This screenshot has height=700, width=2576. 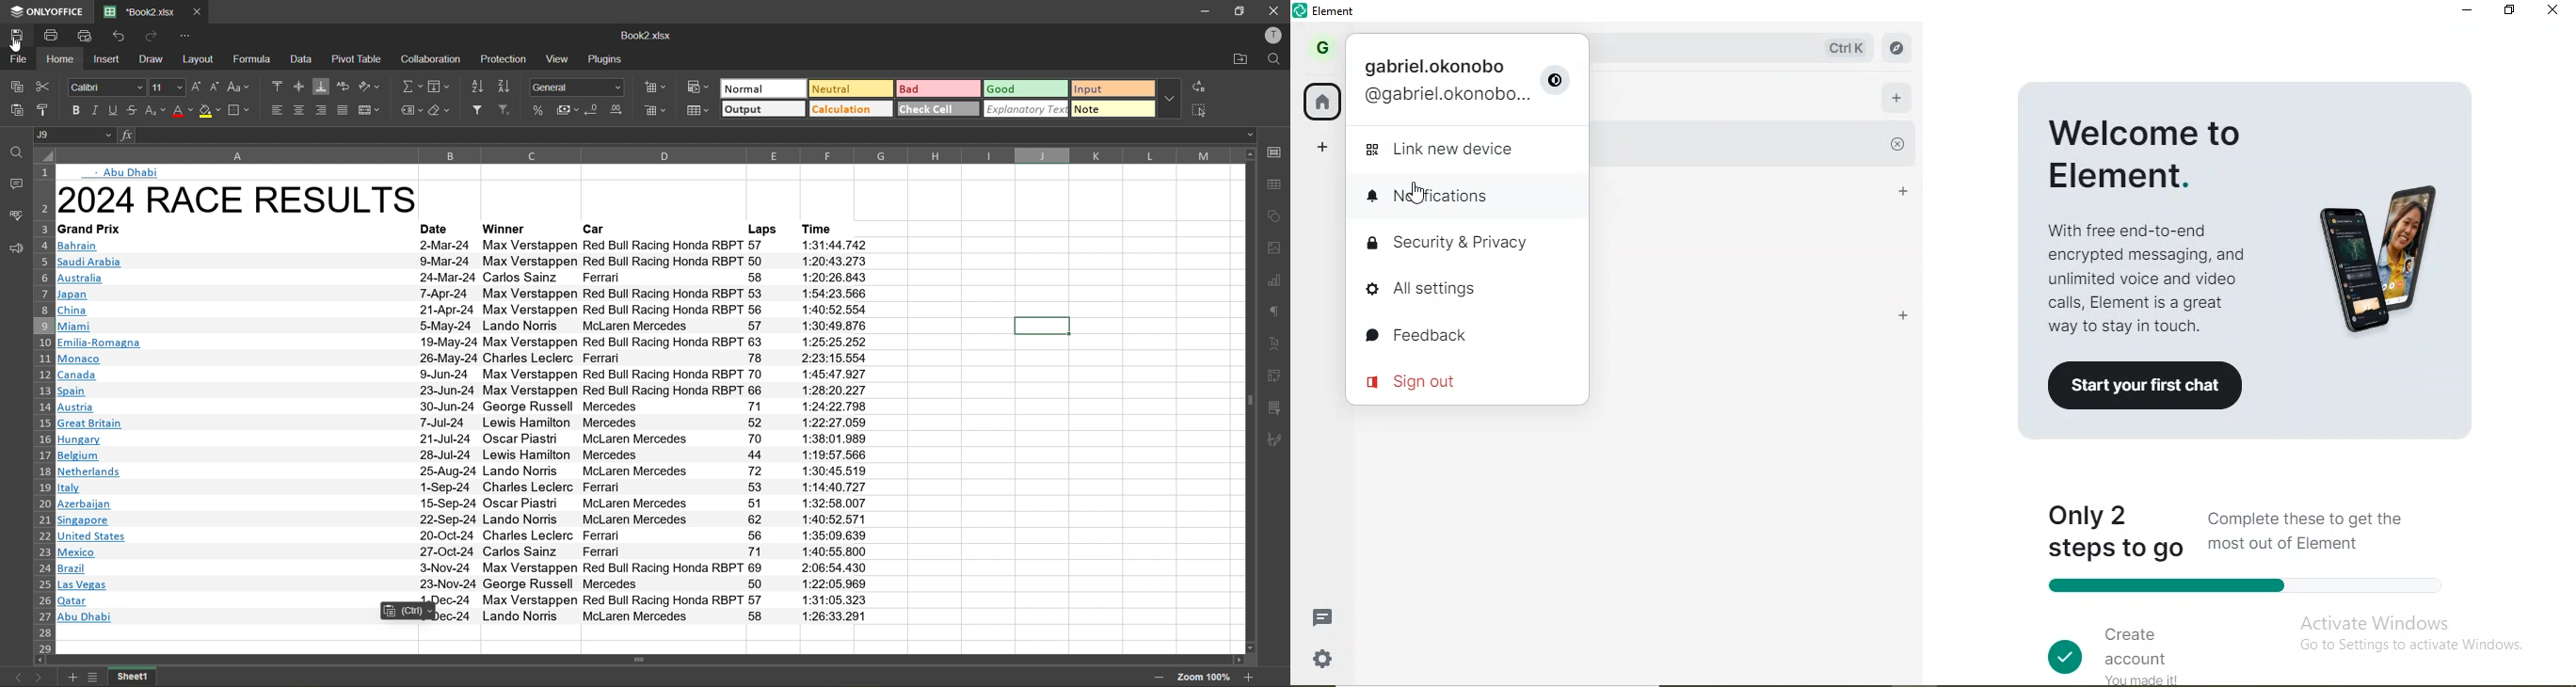 I want to click on customize quick access toolbar, so click(x=186, y=35).